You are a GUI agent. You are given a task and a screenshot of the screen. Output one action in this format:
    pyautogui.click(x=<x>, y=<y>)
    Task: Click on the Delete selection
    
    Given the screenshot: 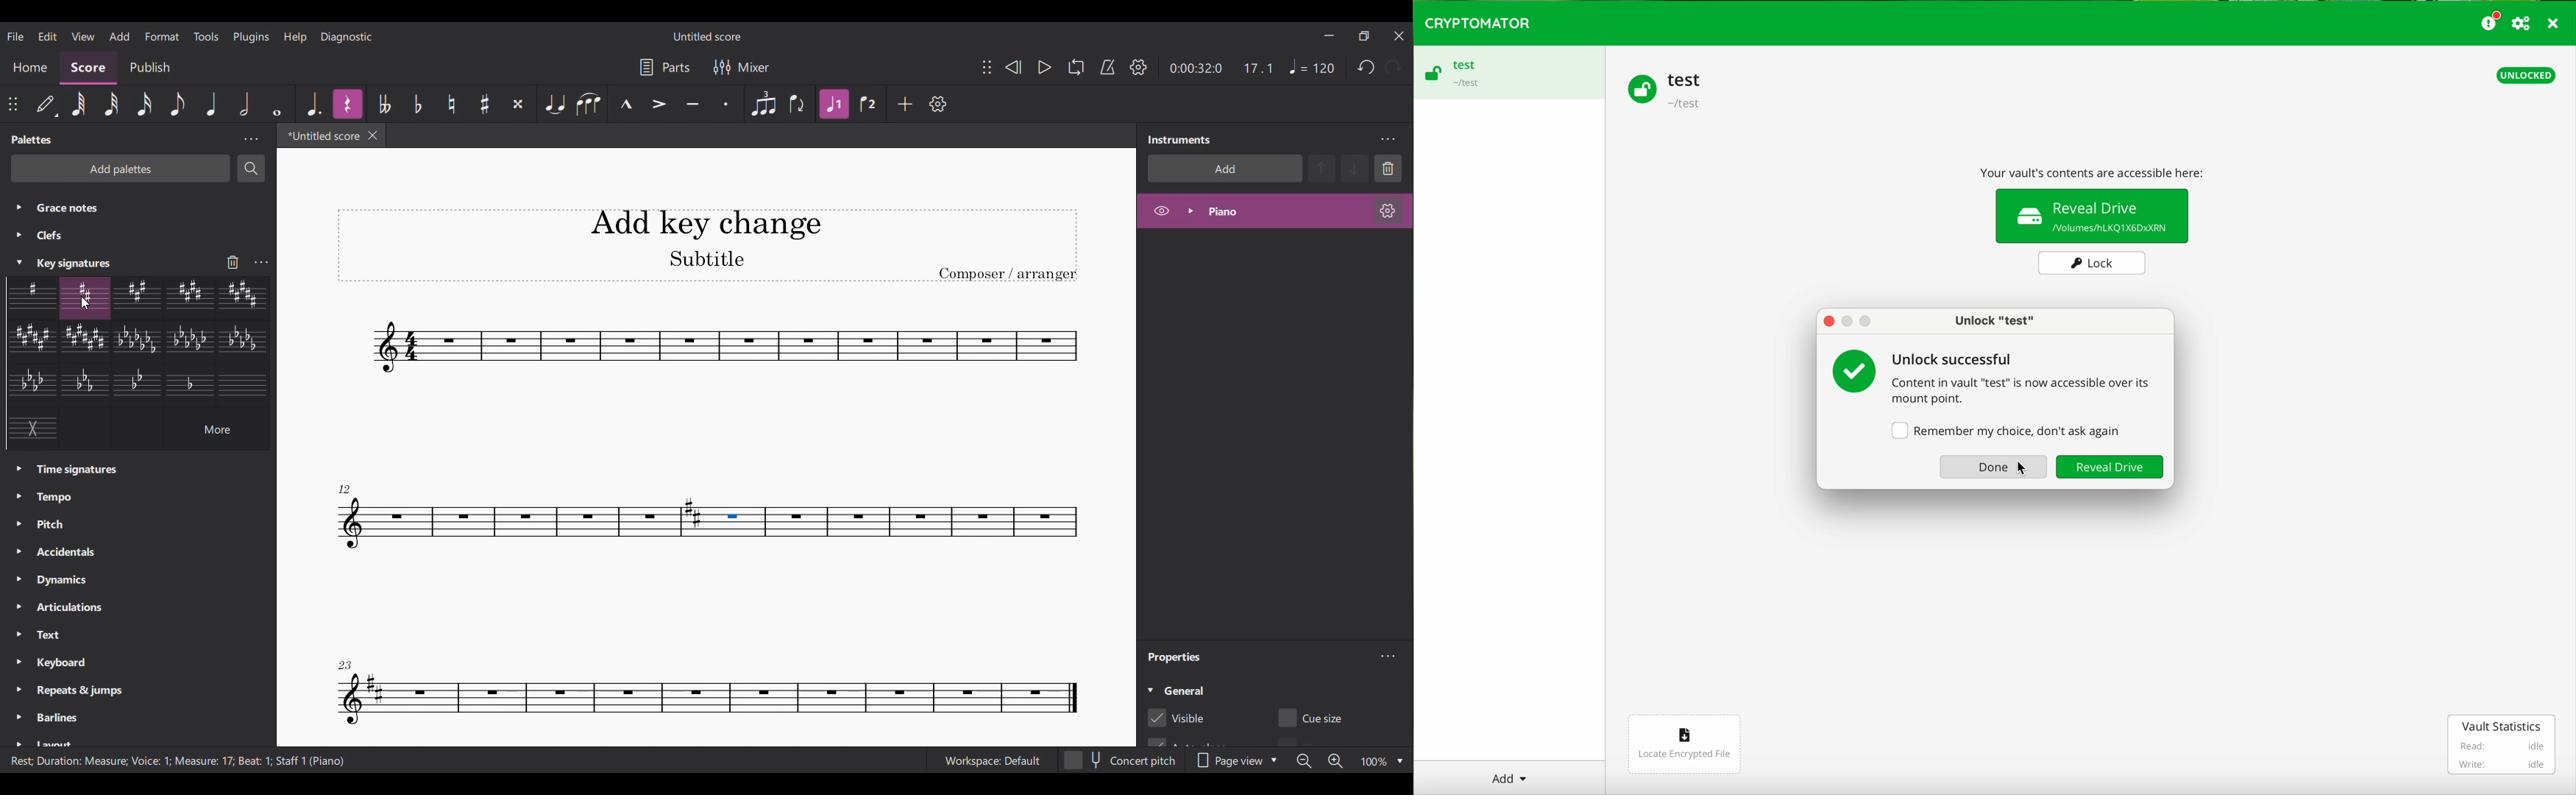 What is the action you would take?
    pyautogui.click(x=1388, y=169)
    